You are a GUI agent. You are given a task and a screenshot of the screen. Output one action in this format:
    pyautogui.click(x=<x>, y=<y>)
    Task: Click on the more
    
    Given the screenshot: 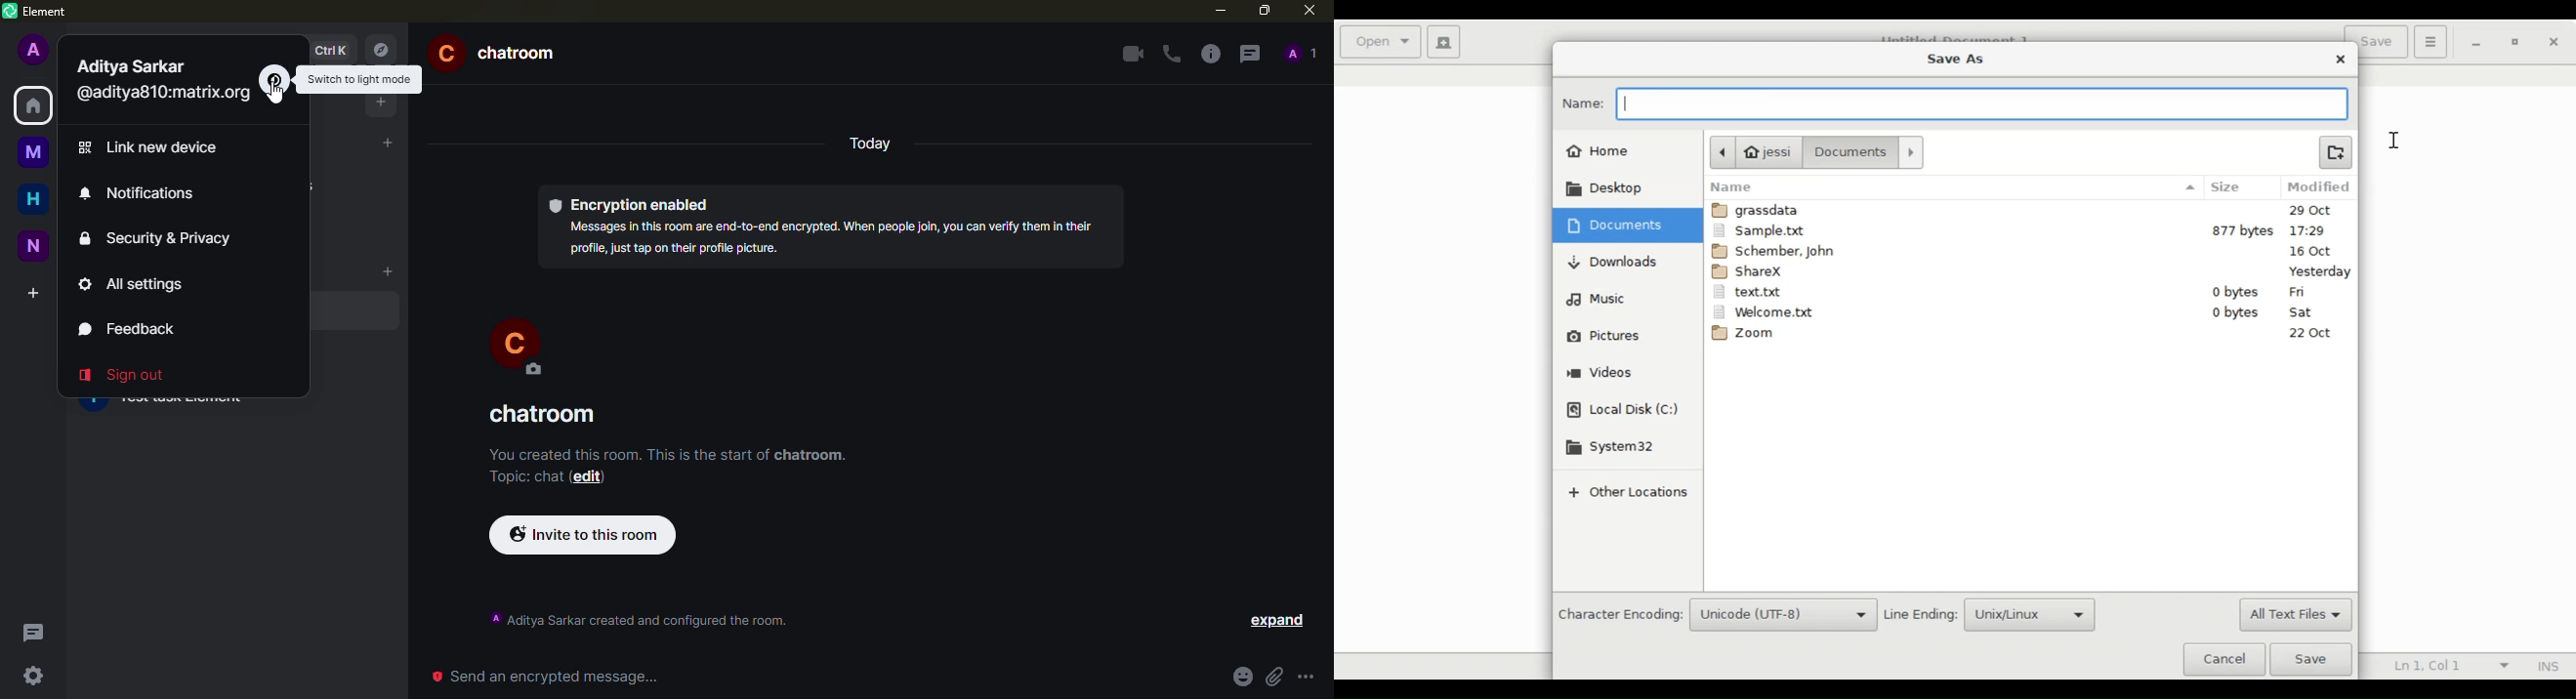 What is the action you would take?
    pyautogui.click(x=1309, y=678)
    